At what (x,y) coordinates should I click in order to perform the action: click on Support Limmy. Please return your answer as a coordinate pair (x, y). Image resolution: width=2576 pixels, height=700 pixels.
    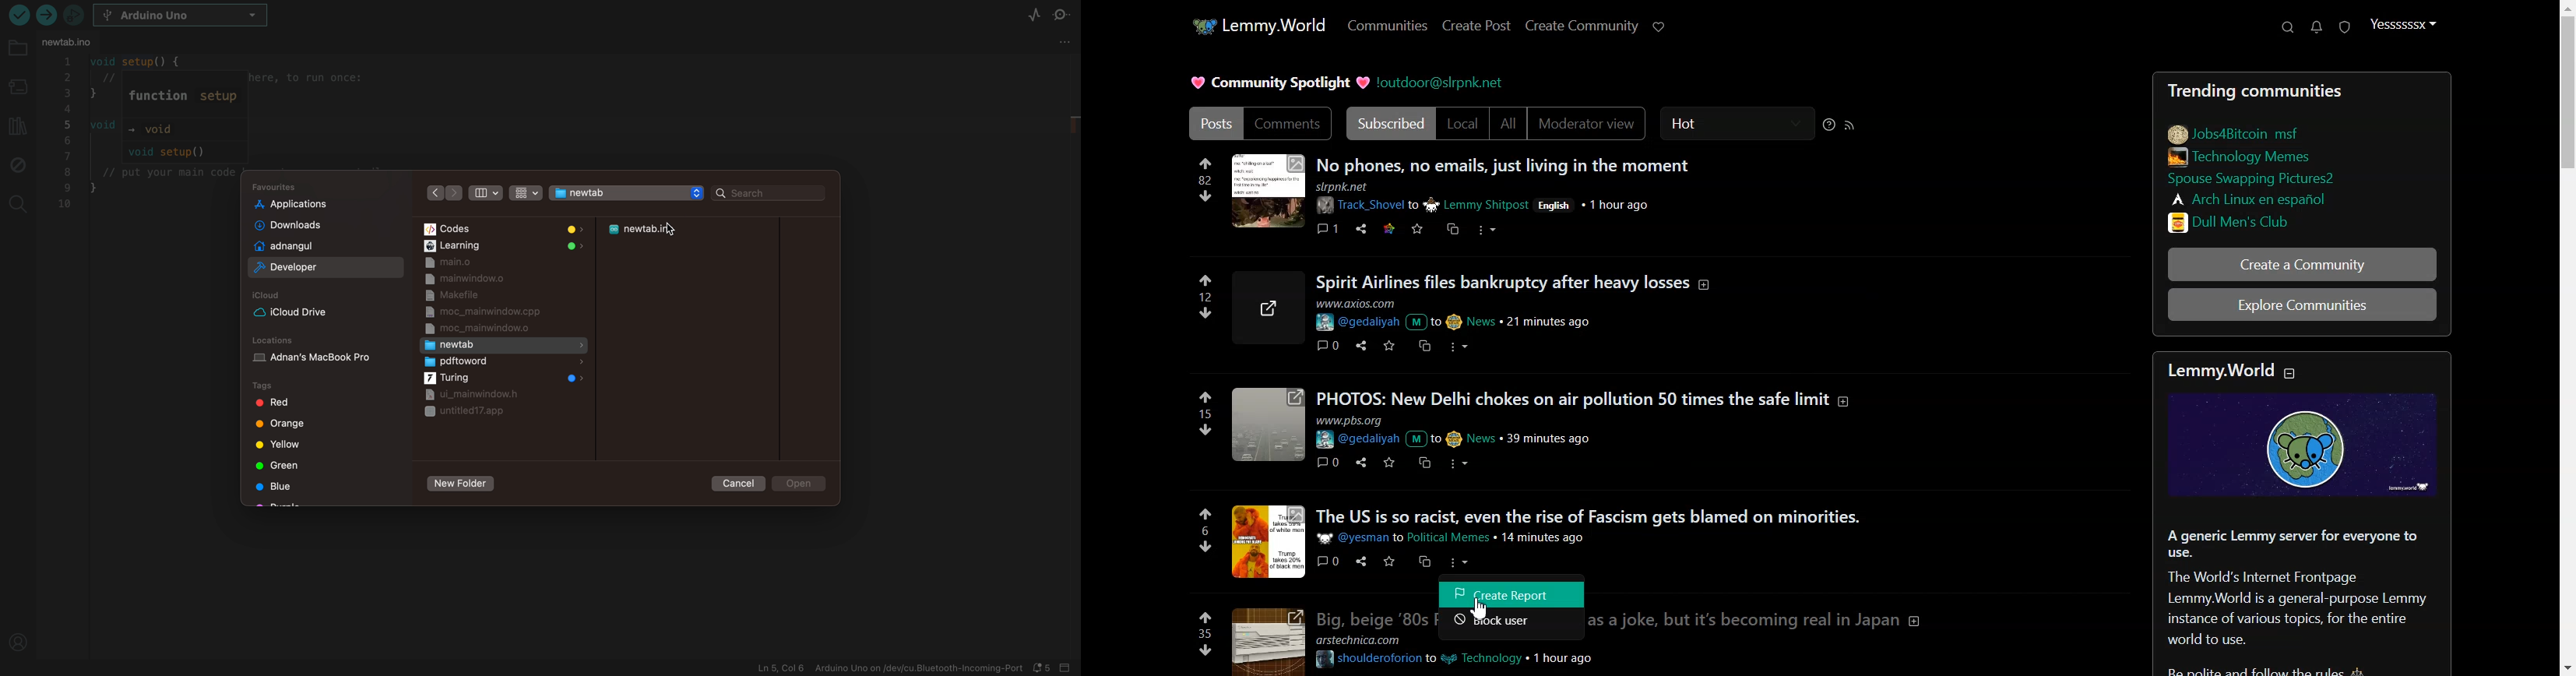
    Looking at the image, I should click on (1659, 26).